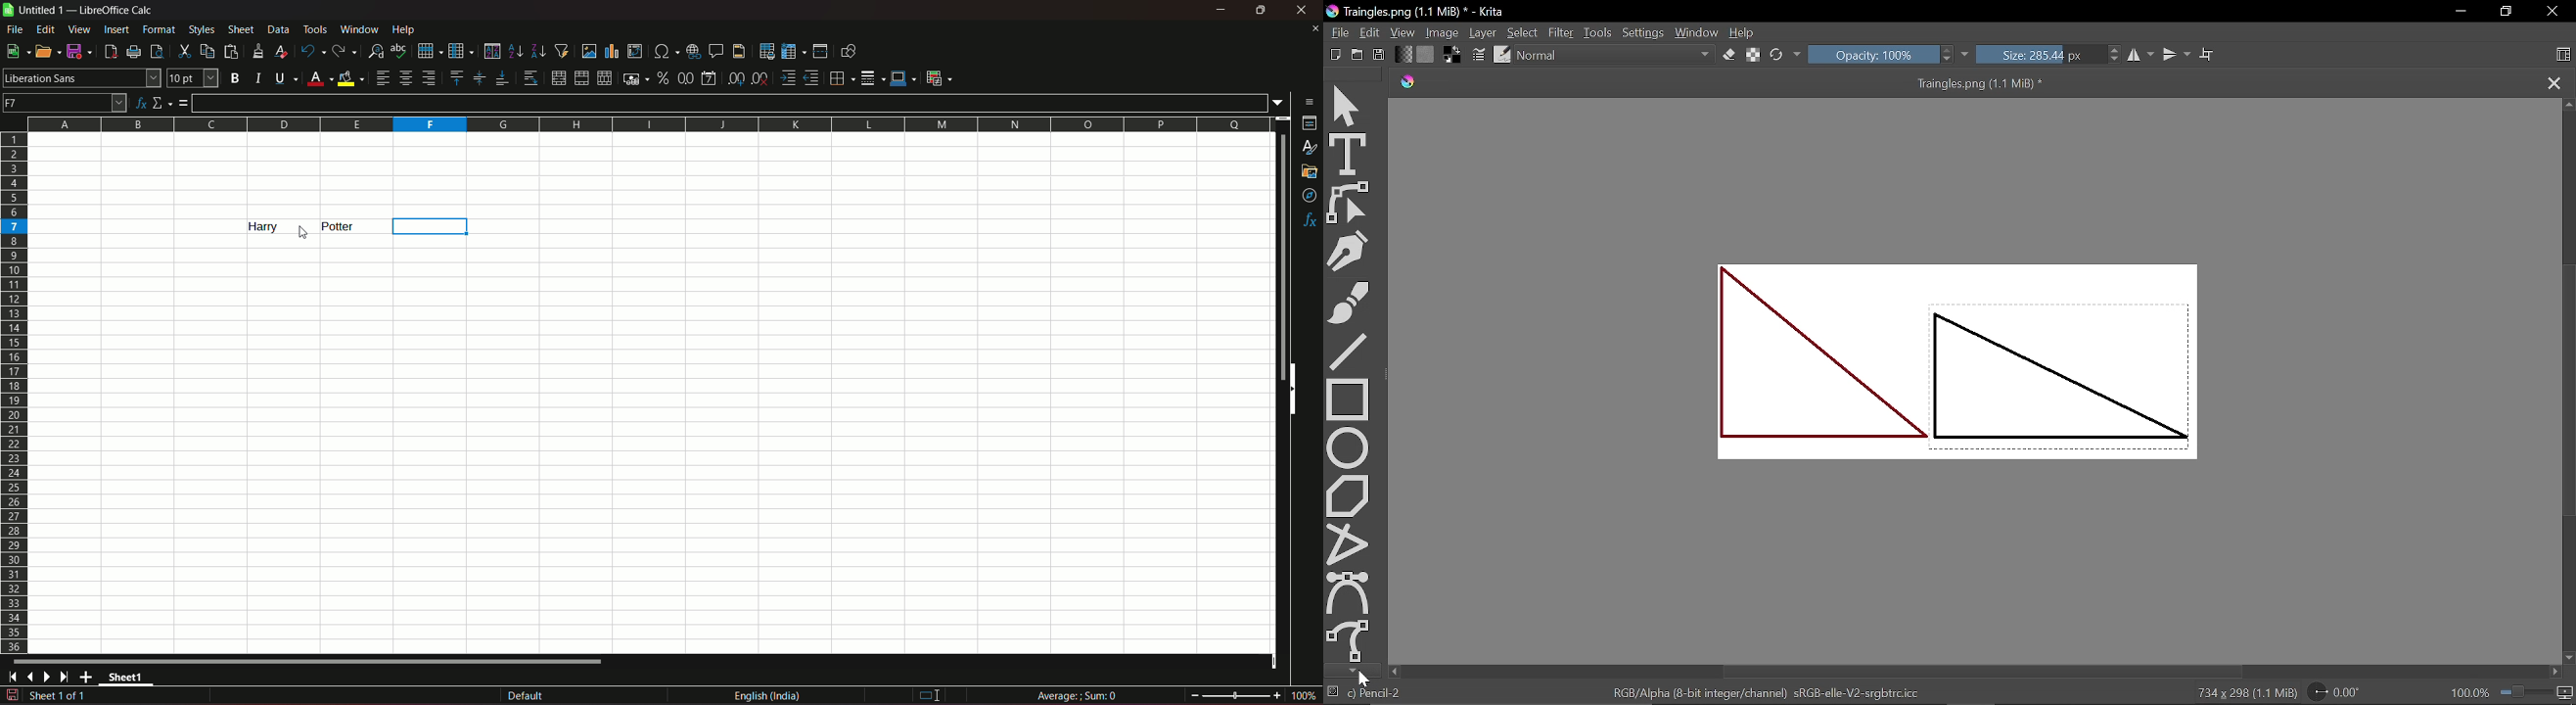 This screenshot has height=728, width=2576. What do you see at coordinates (50, 677) in the screenshot?
I see `scroll to next` at bounding box center [50, 677].